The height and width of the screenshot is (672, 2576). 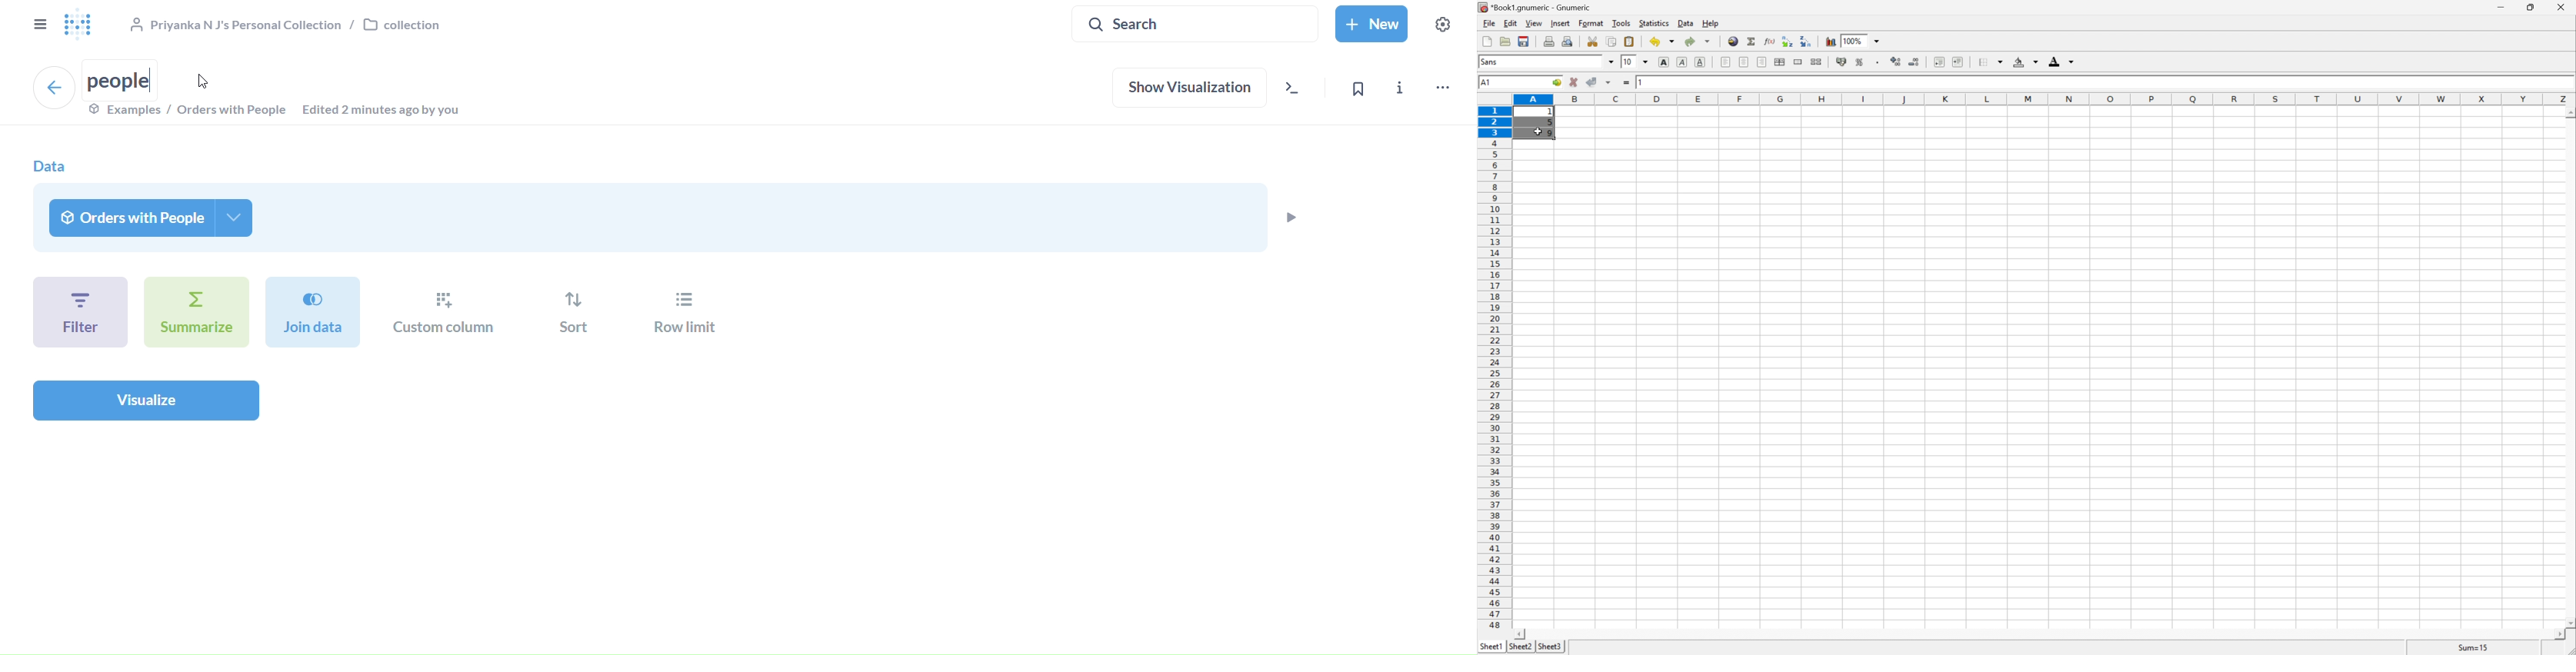 I want to click on Cursor, so click(x=204, y=81).